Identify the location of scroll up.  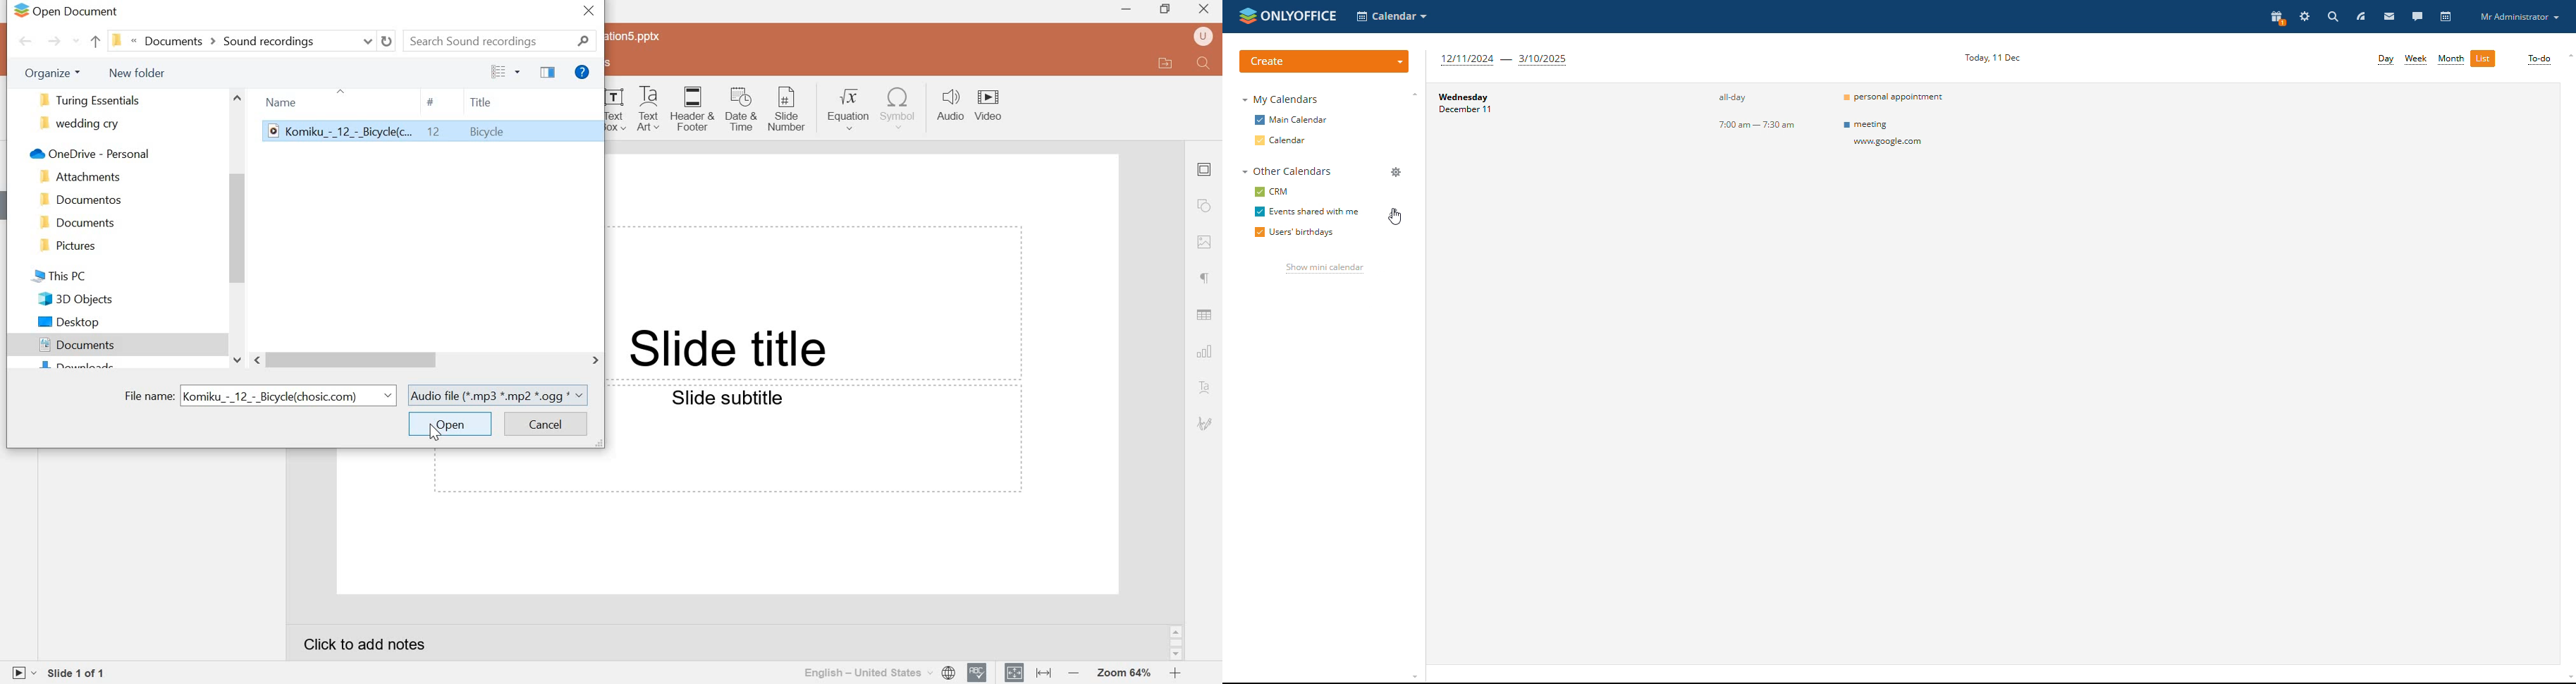
(238, 97).